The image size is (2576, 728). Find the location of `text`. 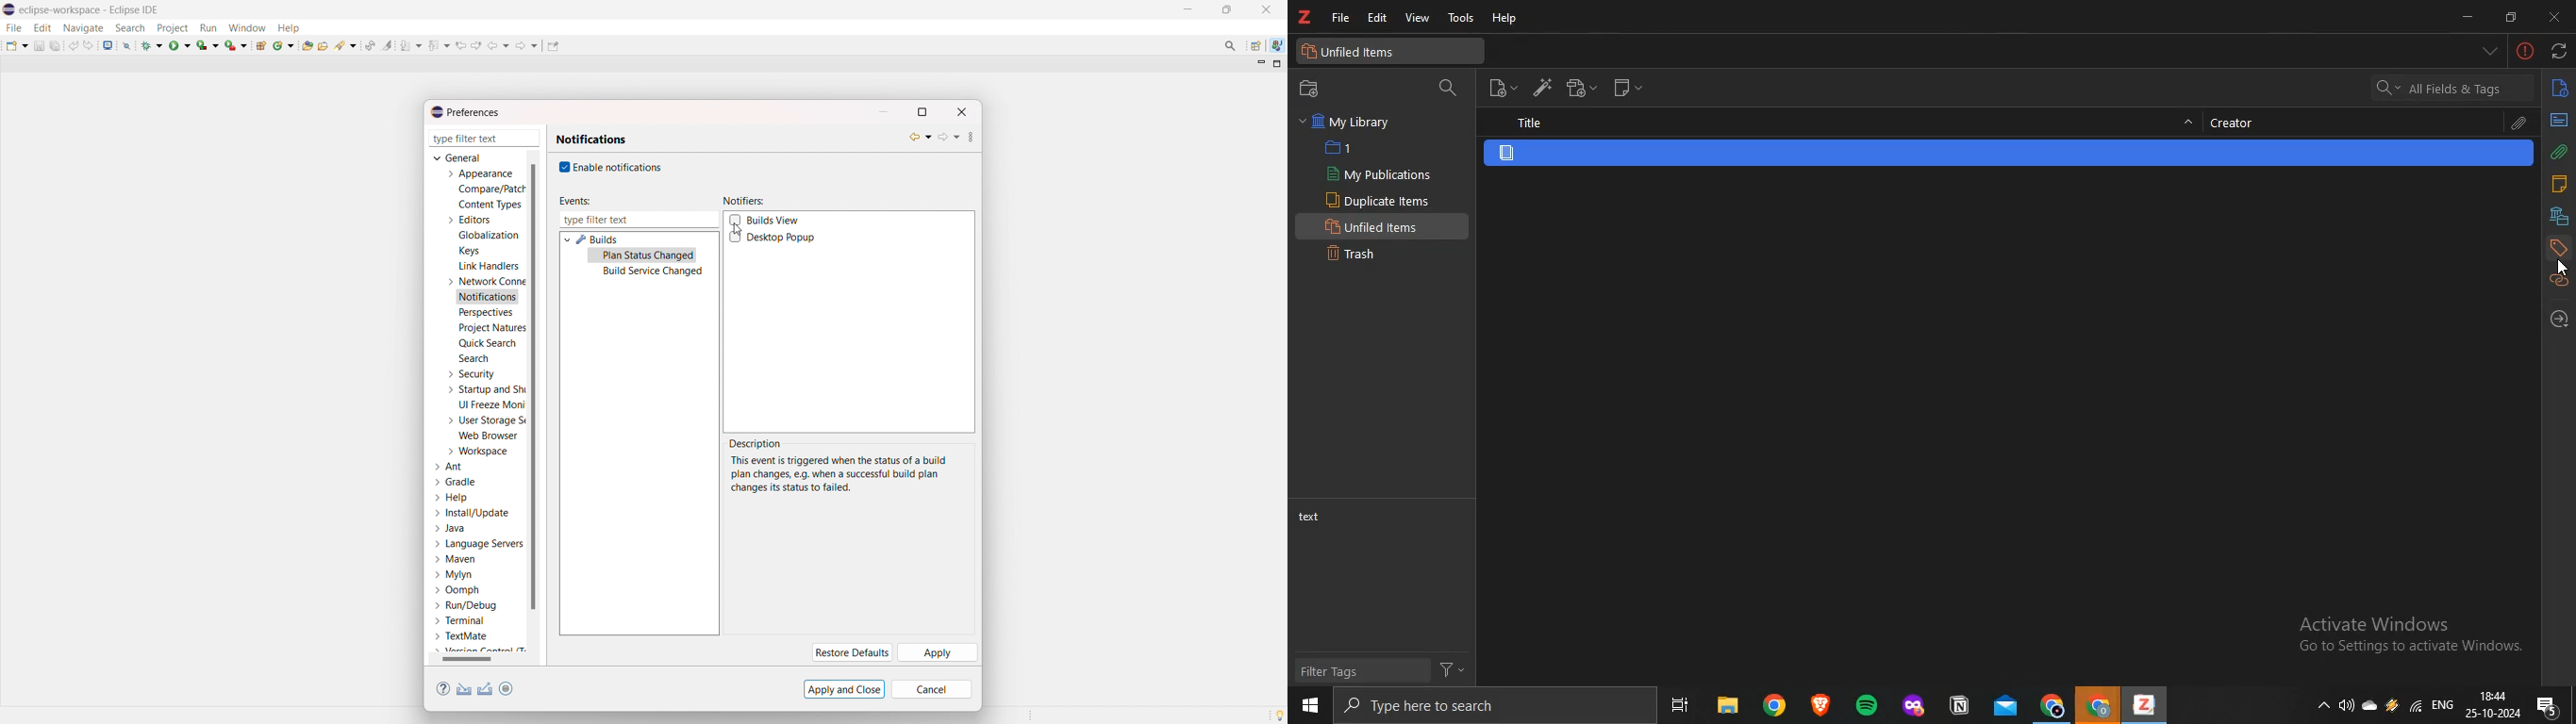

text is located at coordinates (1314, 518).